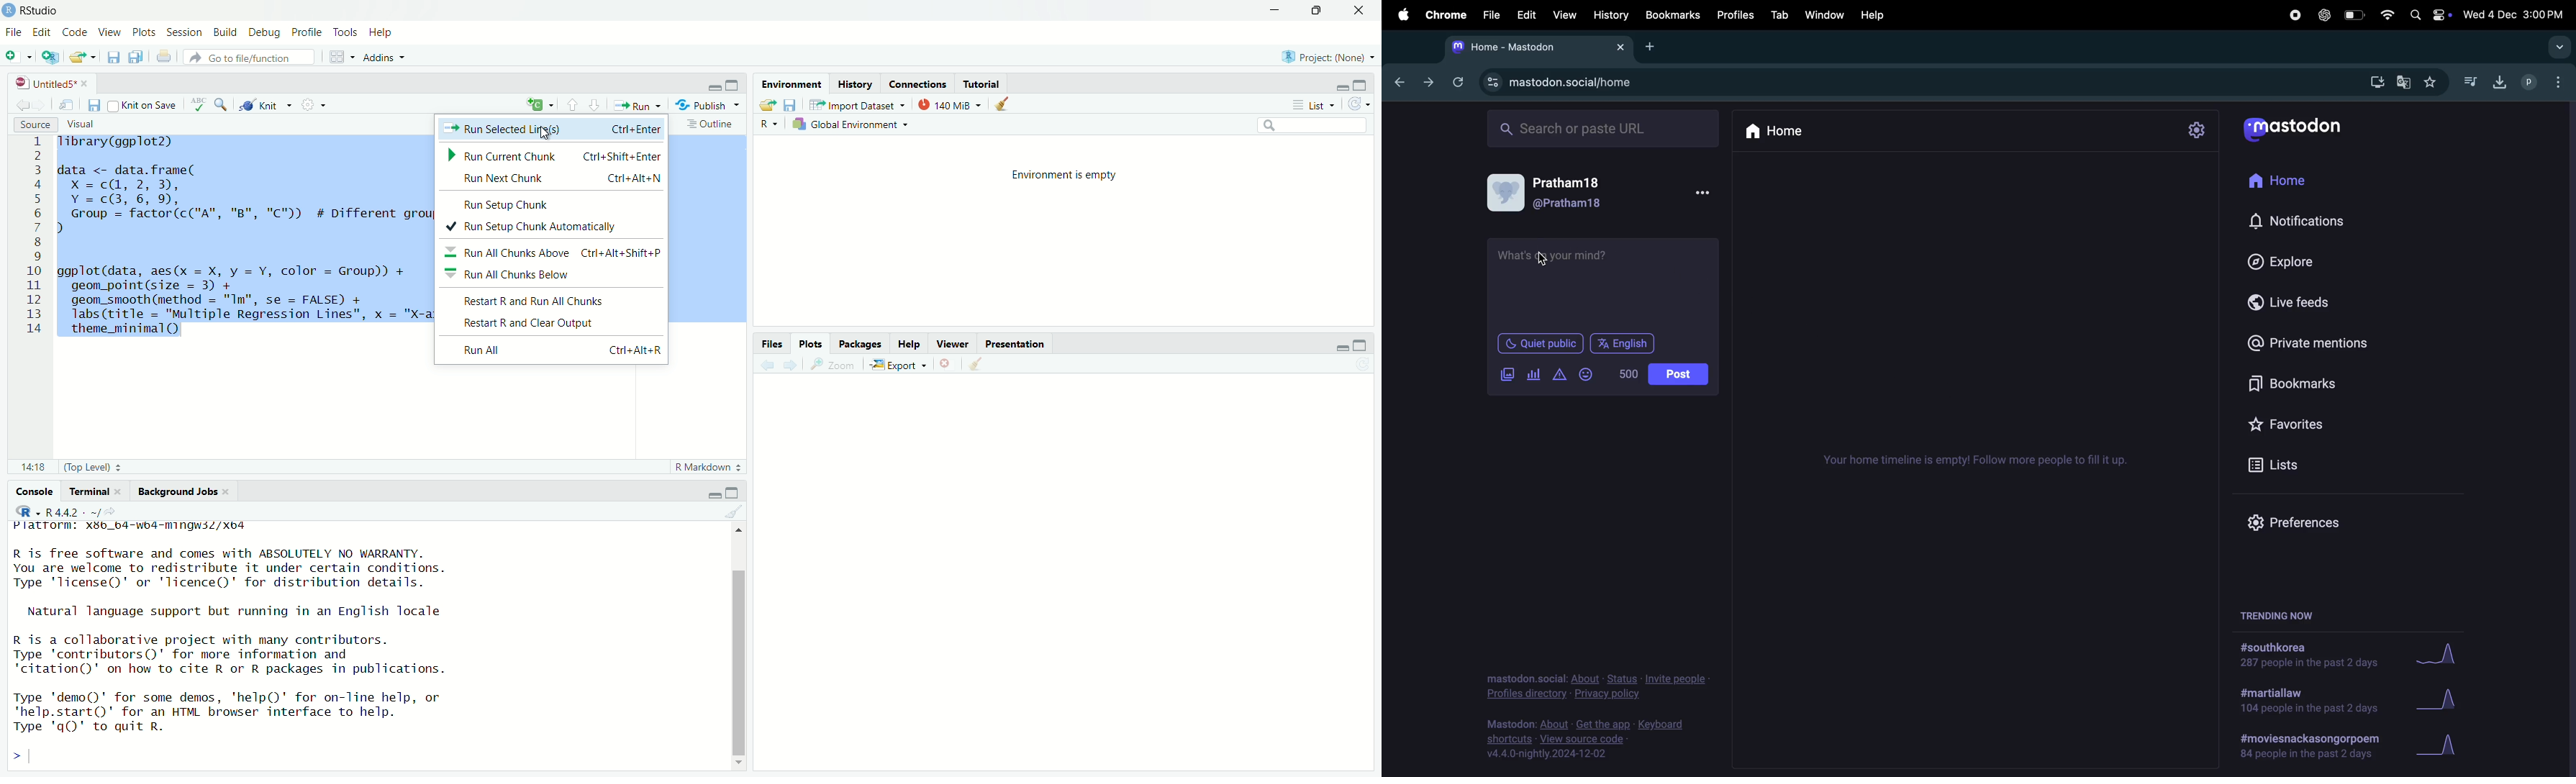 The height and width of the screenshot is (784, 2576). I want to click on Environment is empty, so click(1073, 176).